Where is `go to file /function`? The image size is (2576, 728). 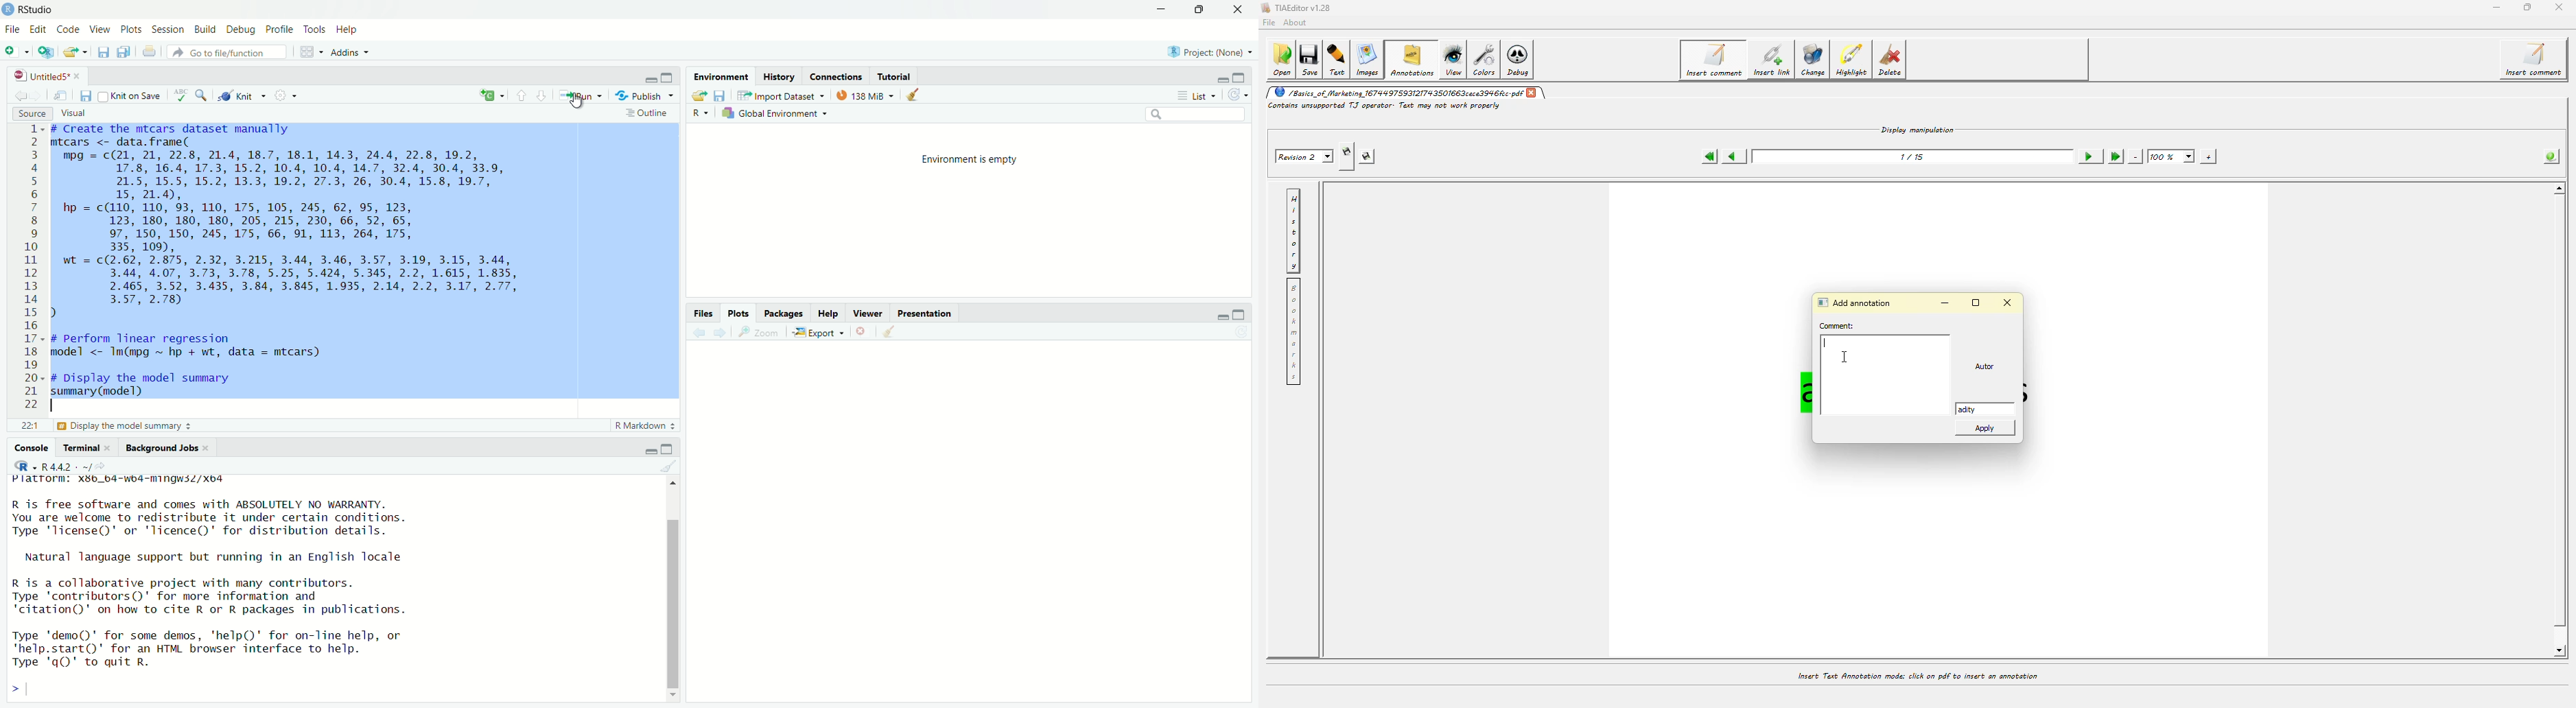 go to file /function is located at coordinates (227, 53).